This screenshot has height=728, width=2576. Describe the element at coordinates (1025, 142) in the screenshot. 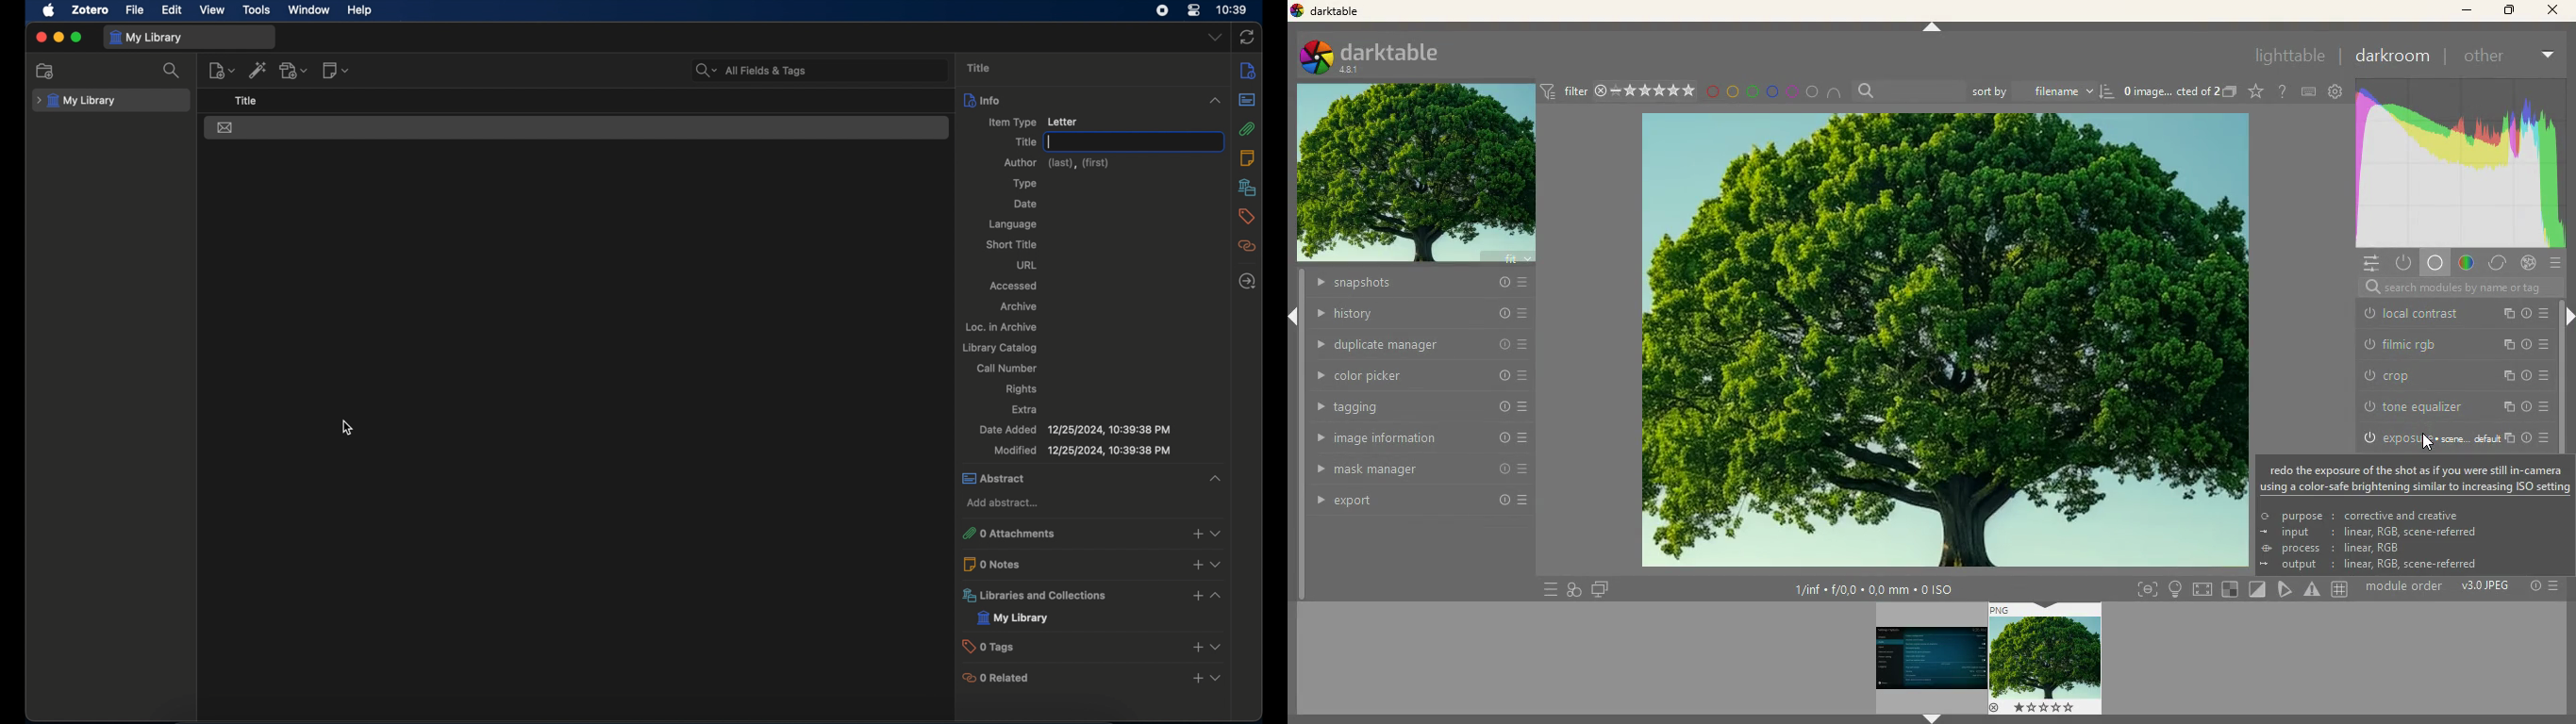

I see `title` at that location.